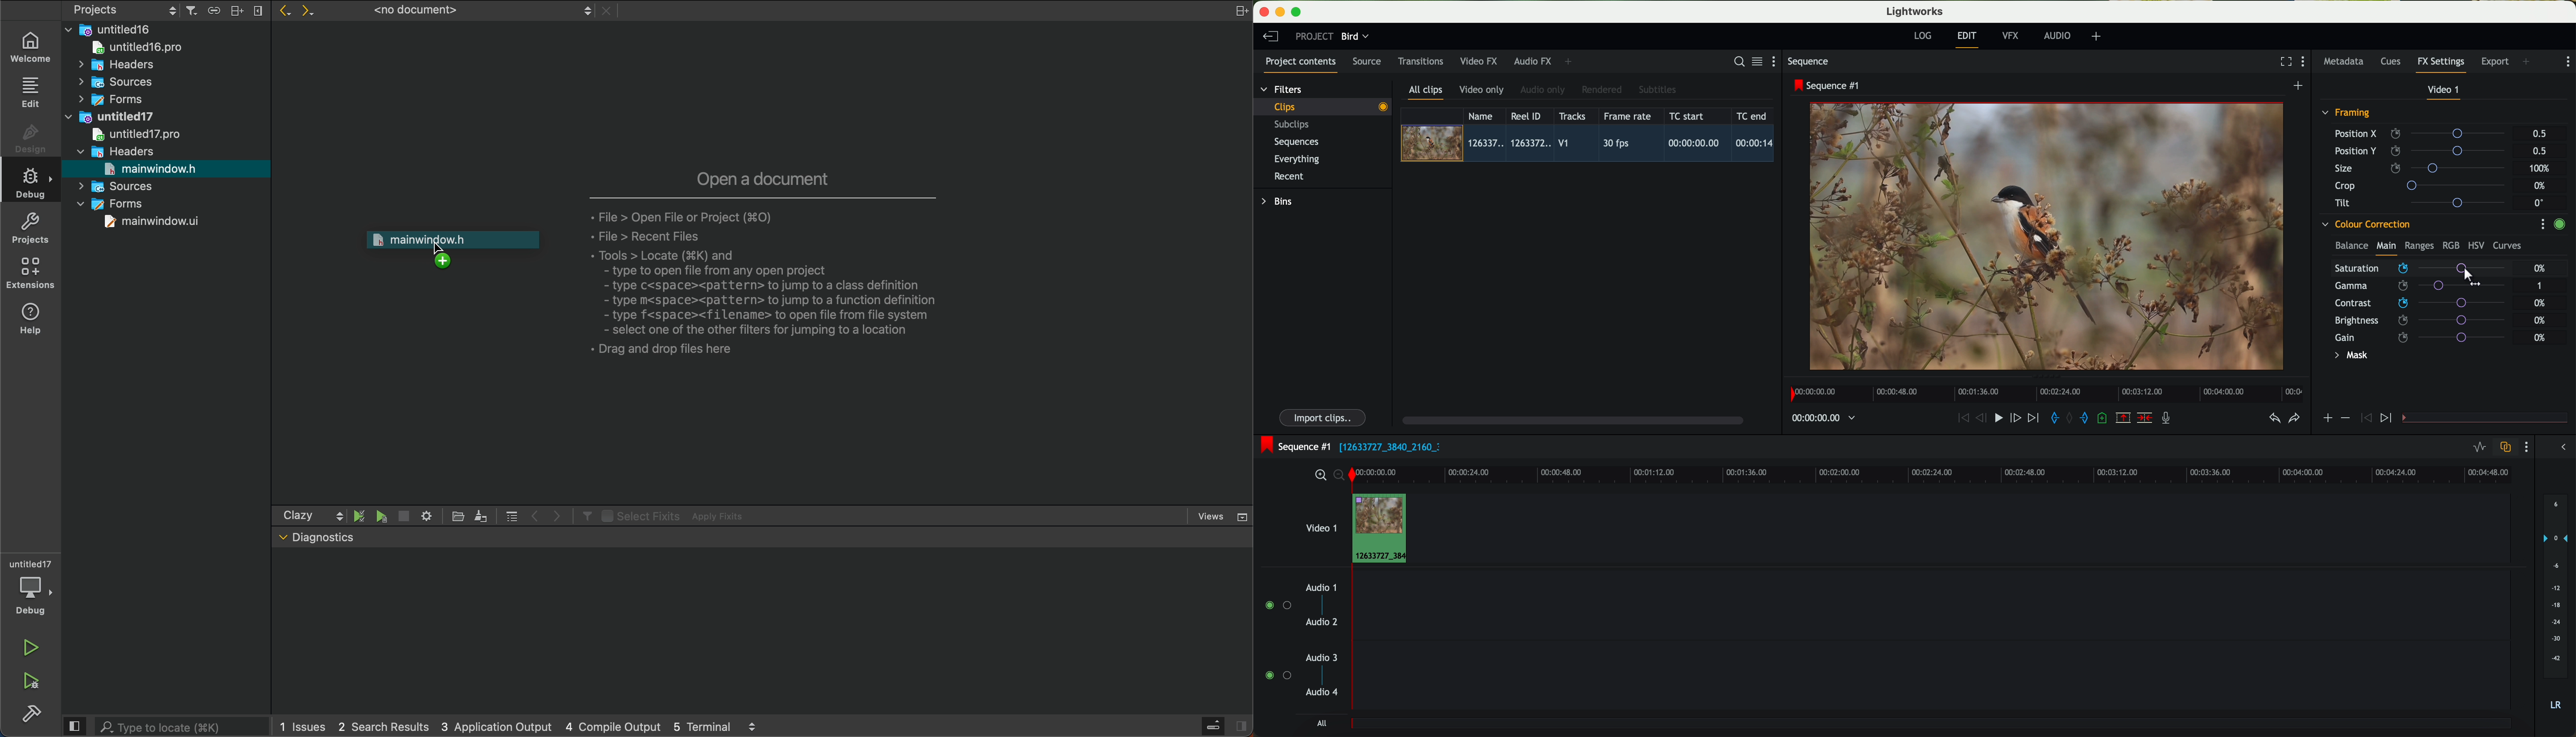 The height and width of the screenshot is (756, 2576). What do you see at coordinates (2540, 287) in the screenshot?
I see `1` at bounding box center [2540, 287].